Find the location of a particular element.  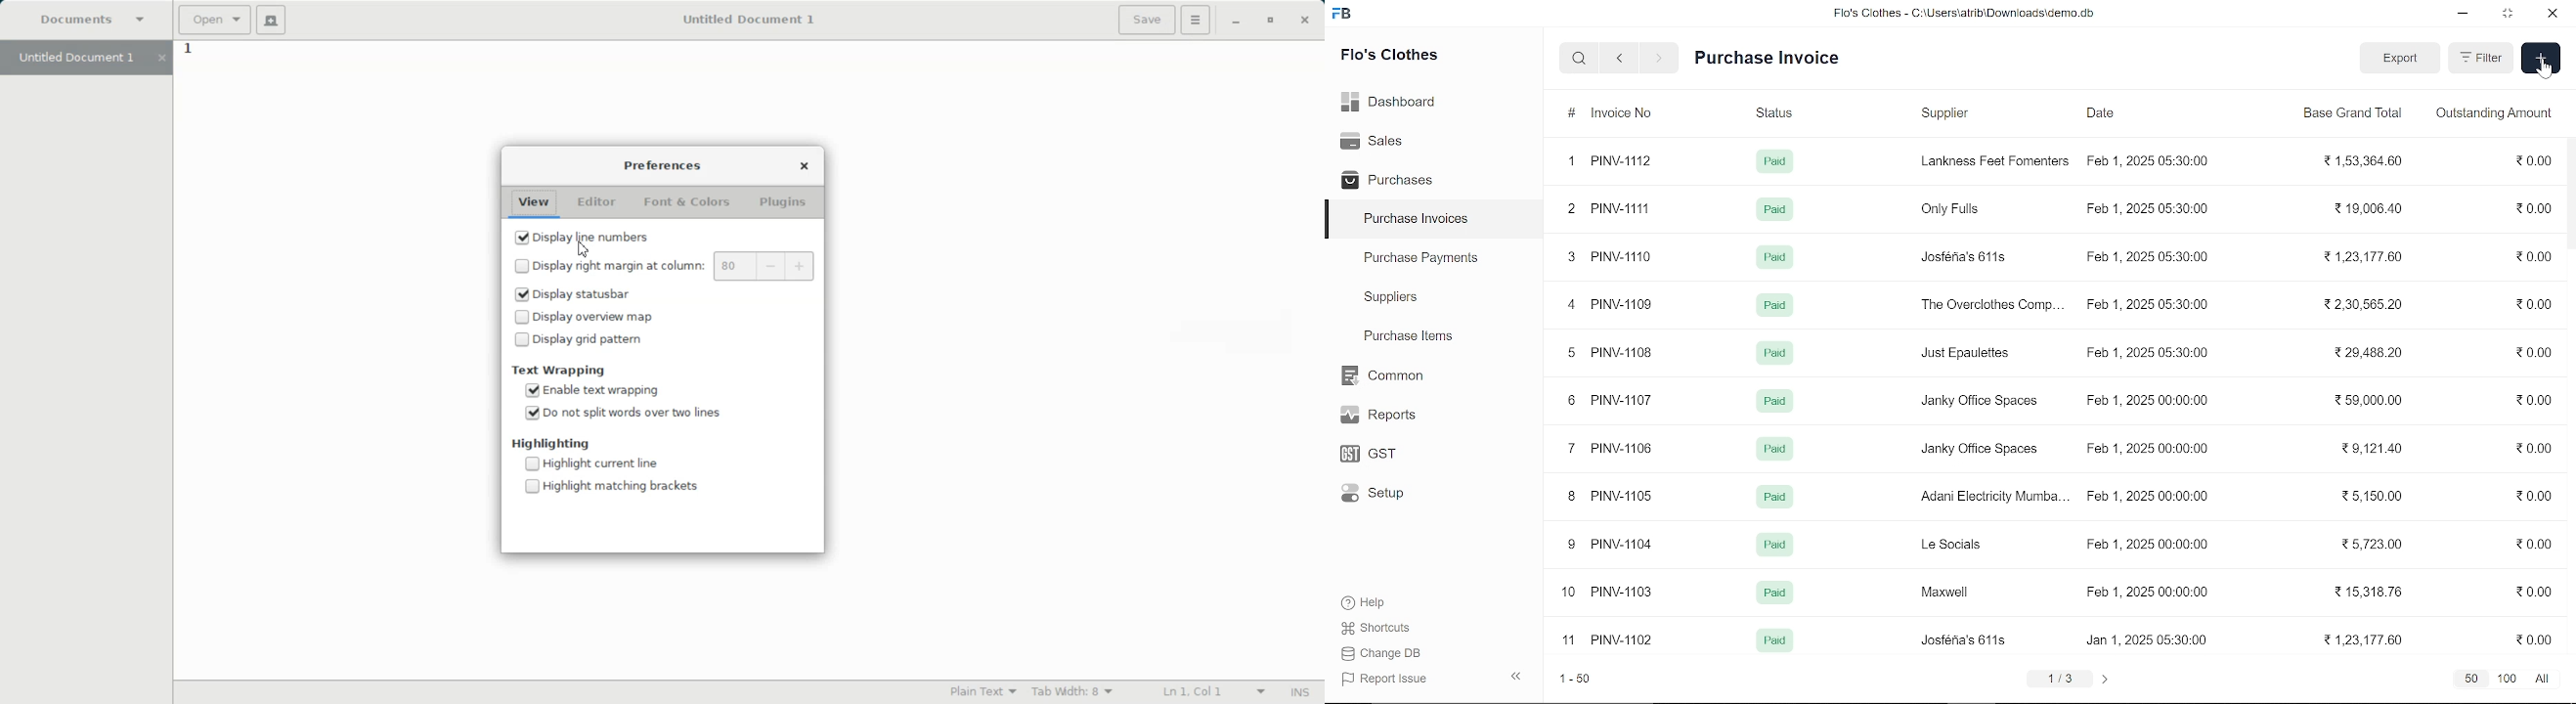

1 PINV-1112 Paid Lankness Feet Fomenters Feb 1, 2025 05:30:00 21,53,364.60 20.00 is located at coordinates (2050, 160).